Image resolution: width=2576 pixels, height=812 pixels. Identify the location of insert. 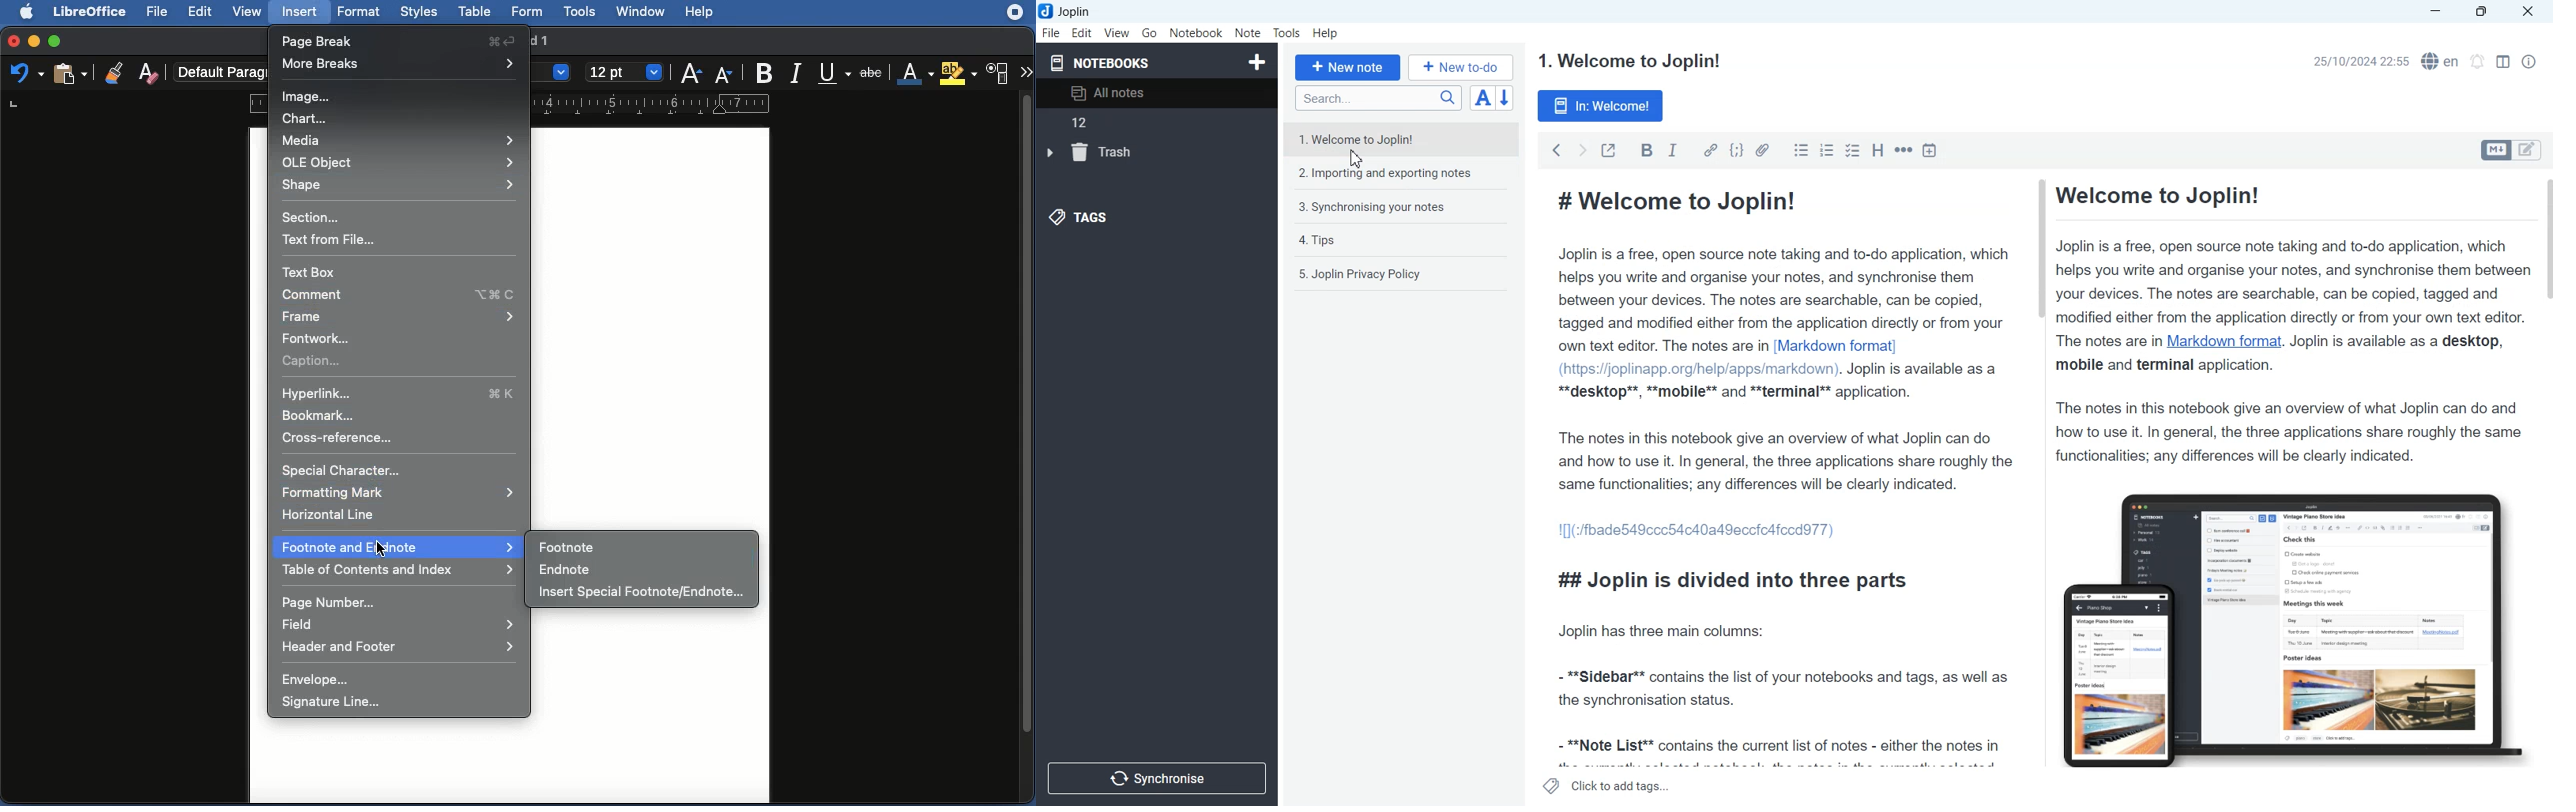
(300, 12).